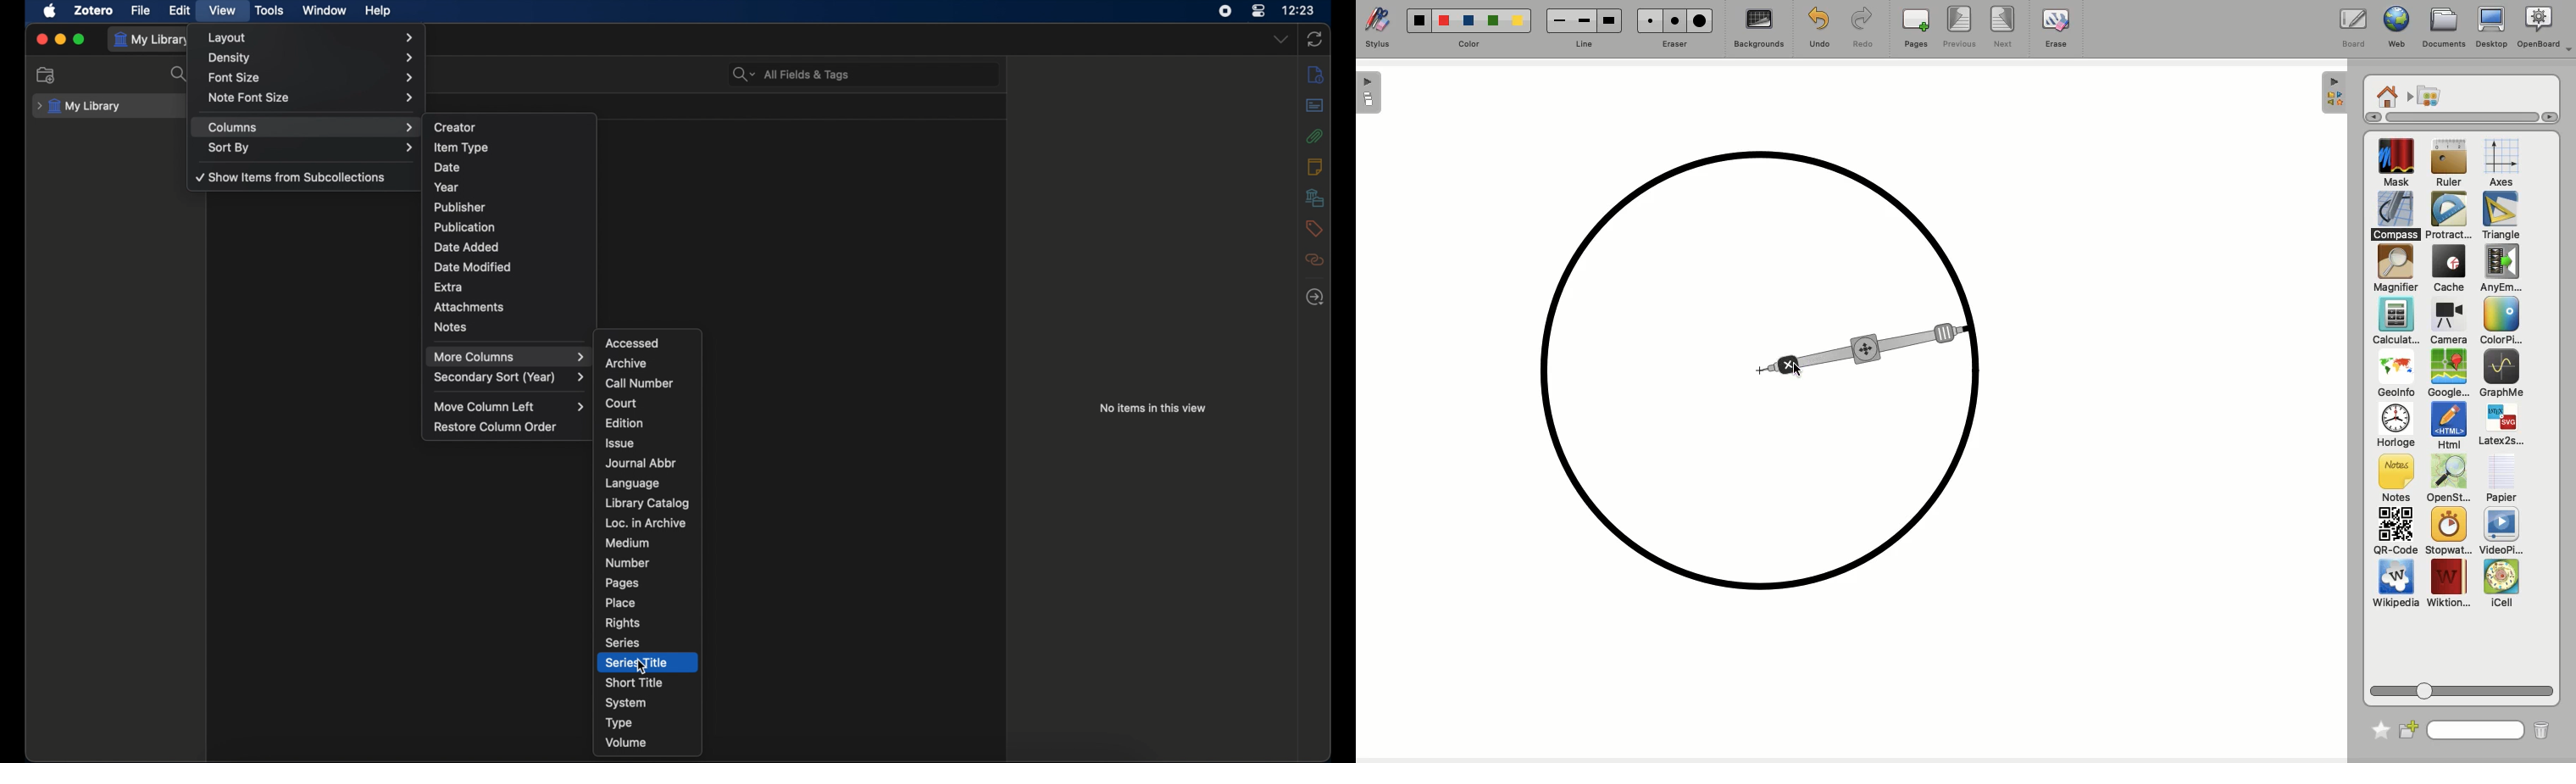  Describe the element at coordinates (2501, 269) in the screenshot. I see `Any` at that location.